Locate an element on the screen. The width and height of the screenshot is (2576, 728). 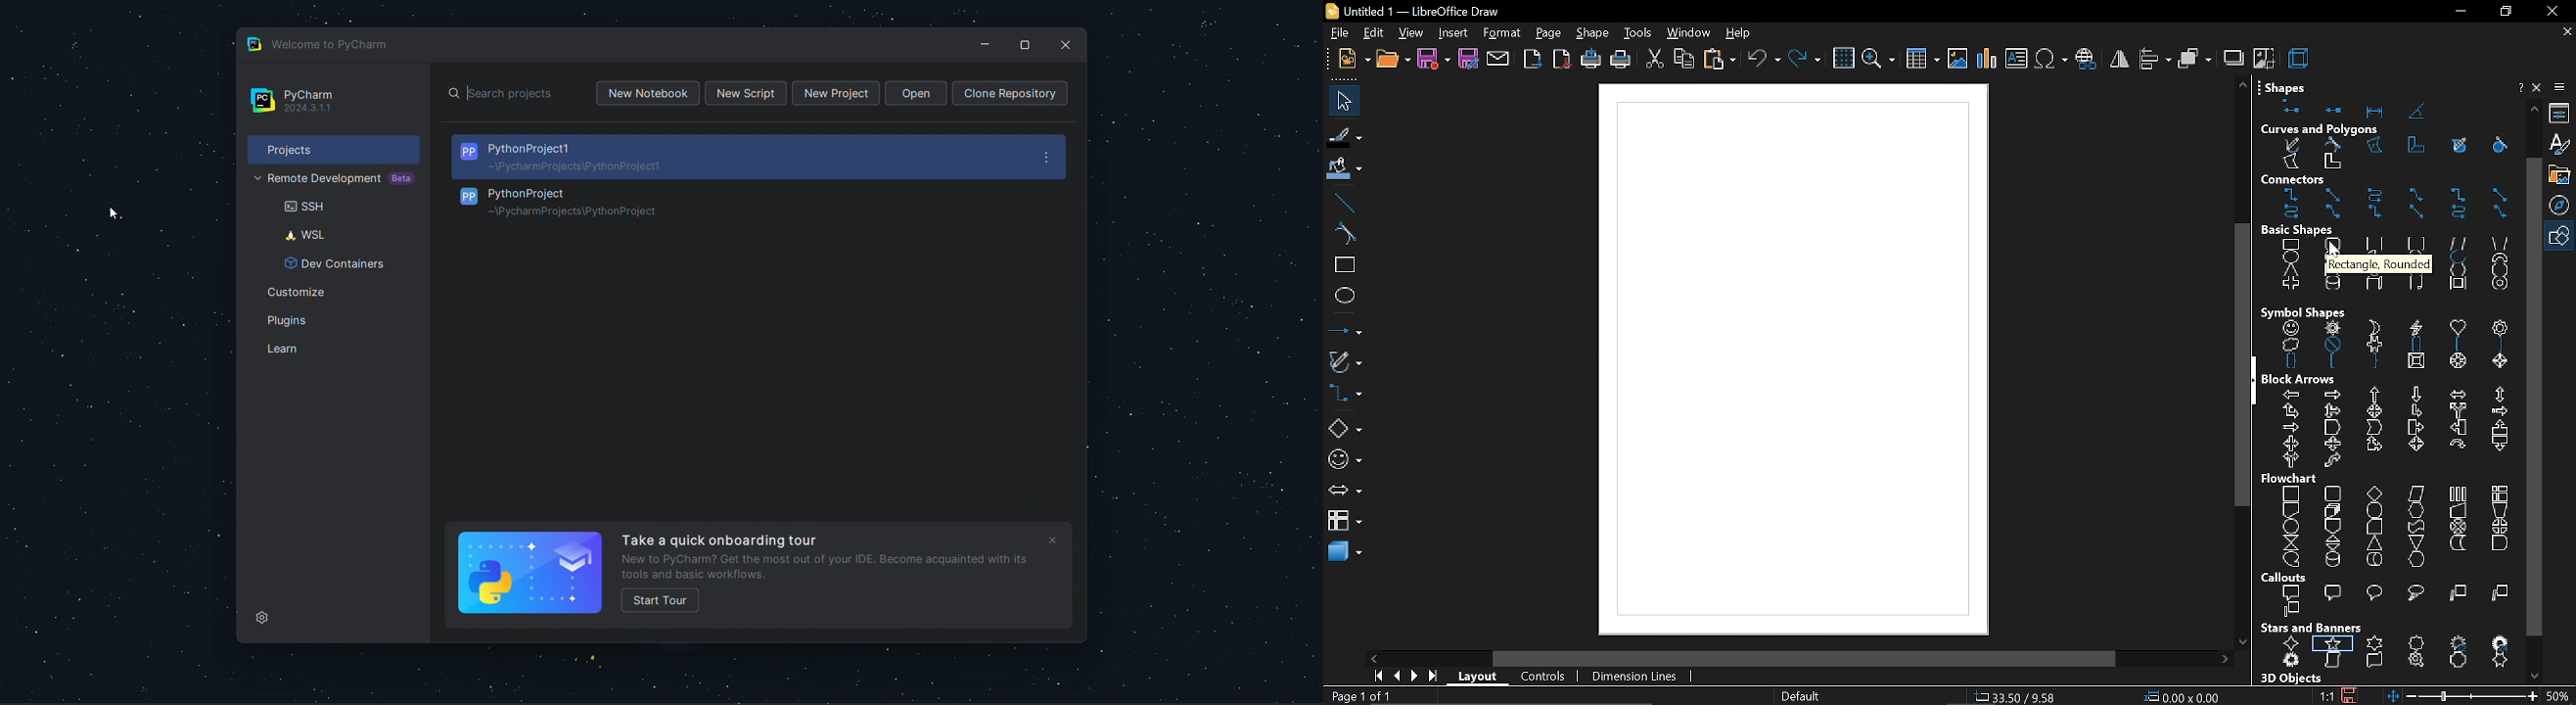
shadow is located at coordinates (2232, 57).